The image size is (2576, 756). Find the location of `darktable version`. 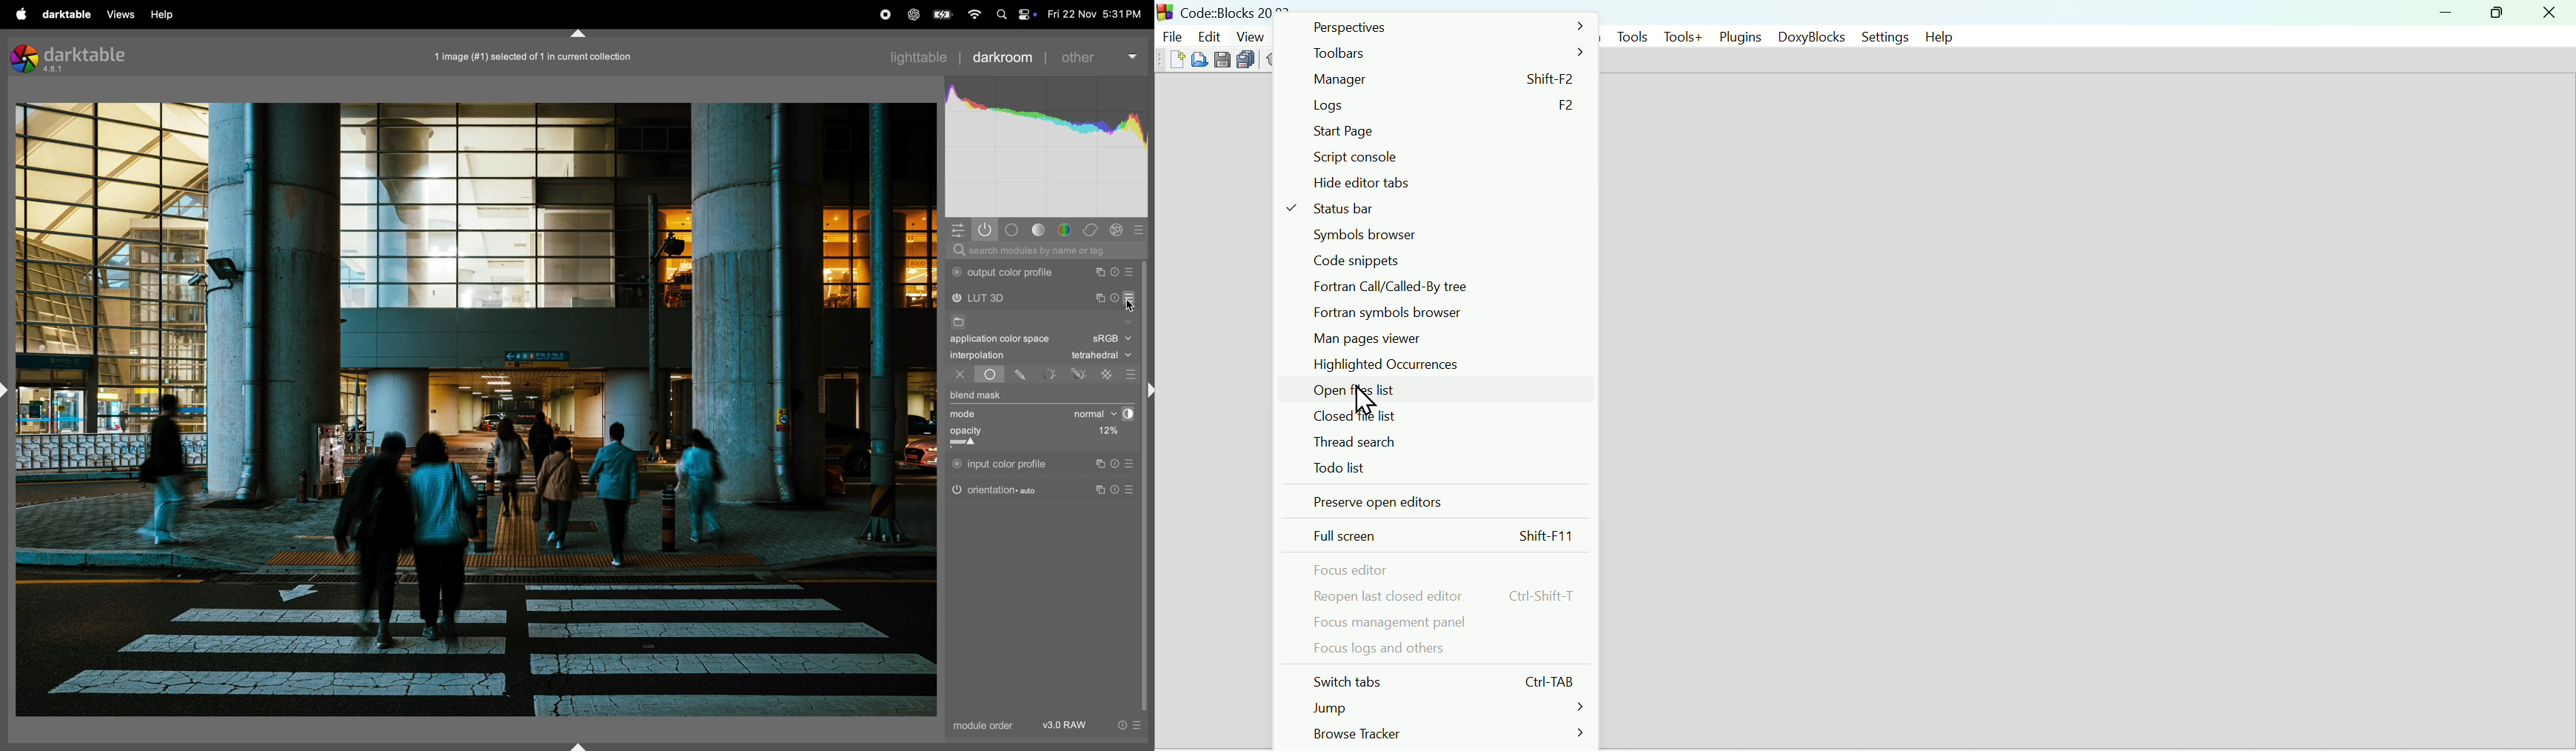

darktable version is located at coordinates (75, 57).